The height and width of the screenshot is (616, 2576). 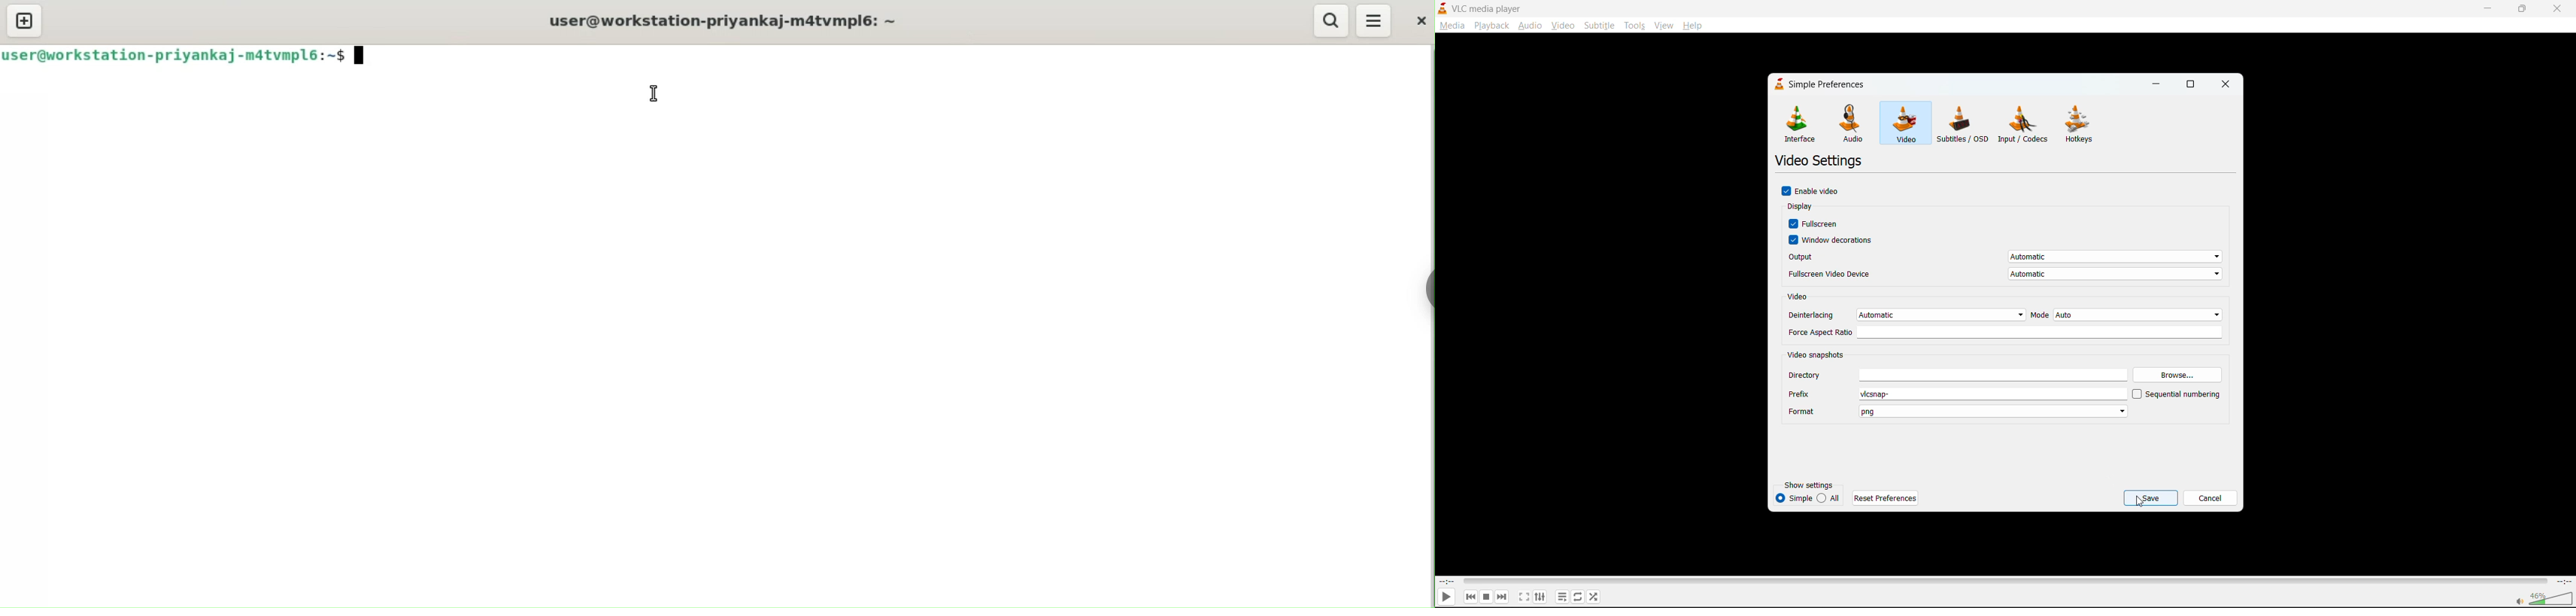 What do you see at coordinates (2192, 82) in the screenshot?
I see `maximize` at bounding box center [2192, 82].